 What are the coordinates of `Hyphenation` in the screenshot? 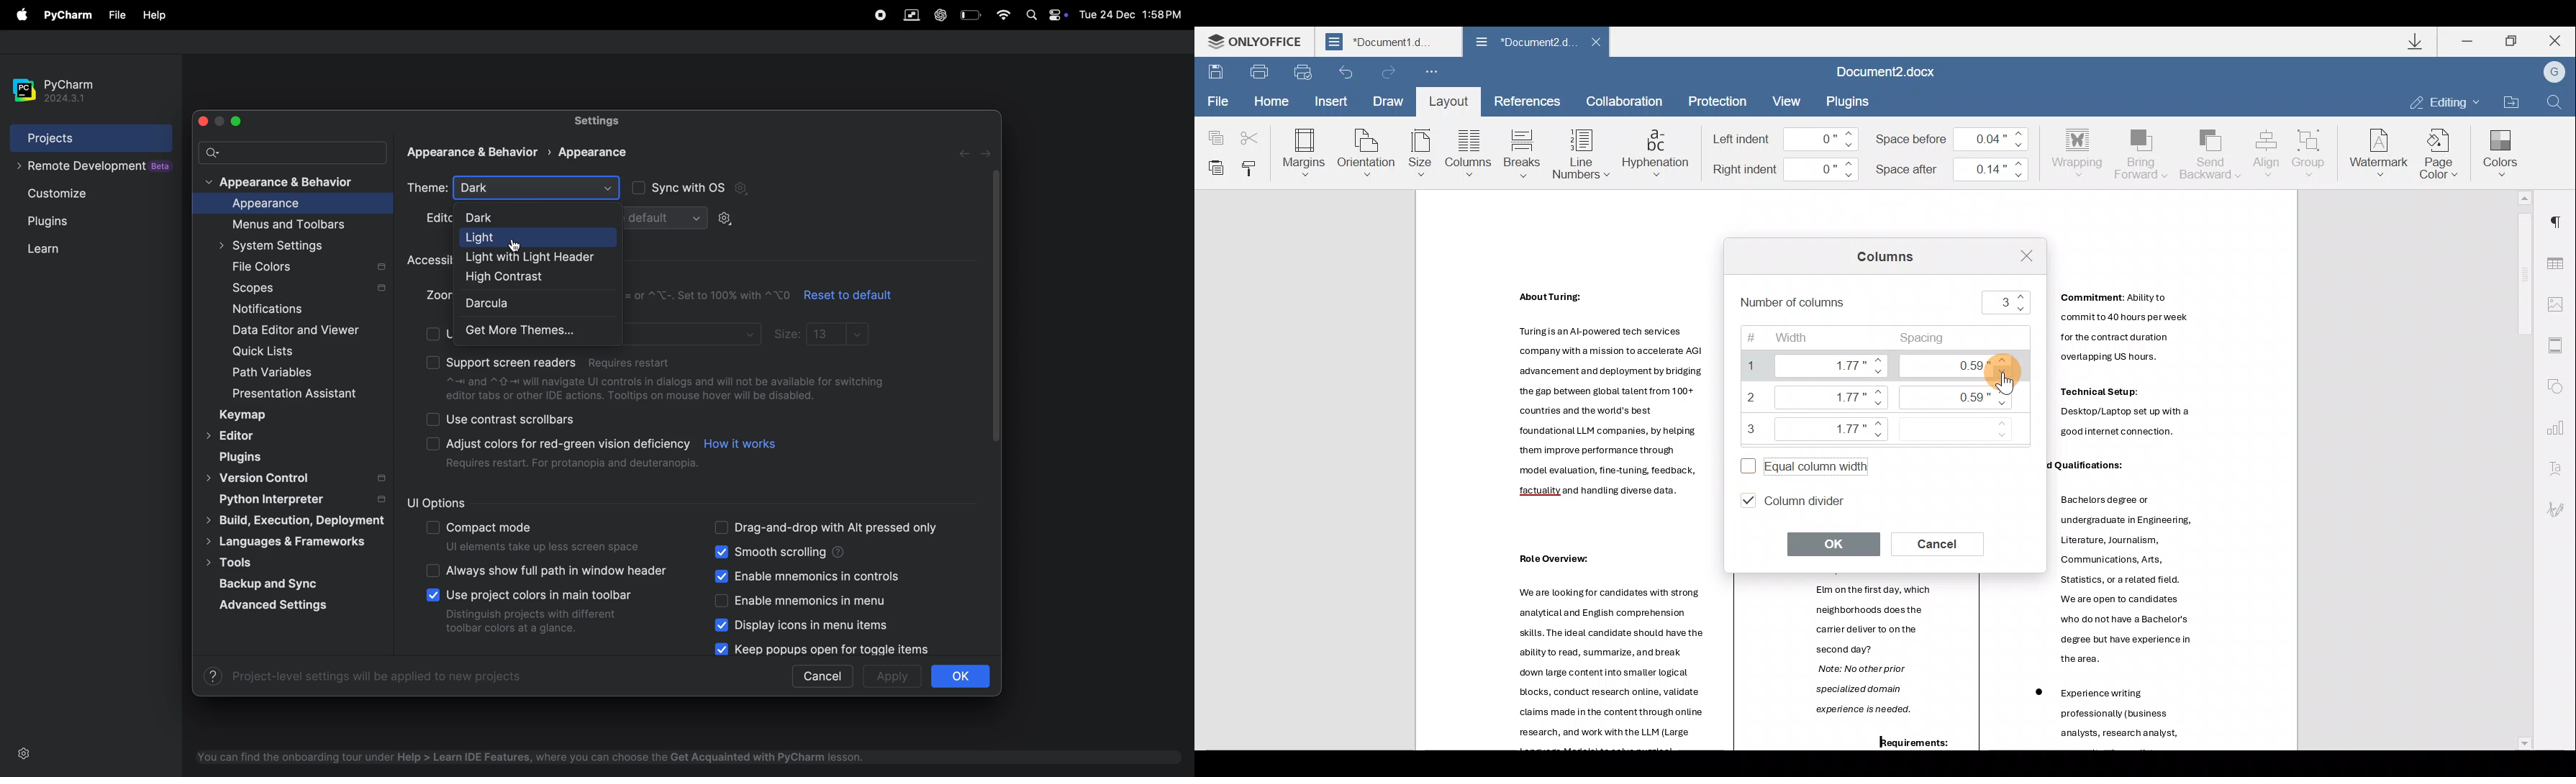 It's located at (1656, 150).